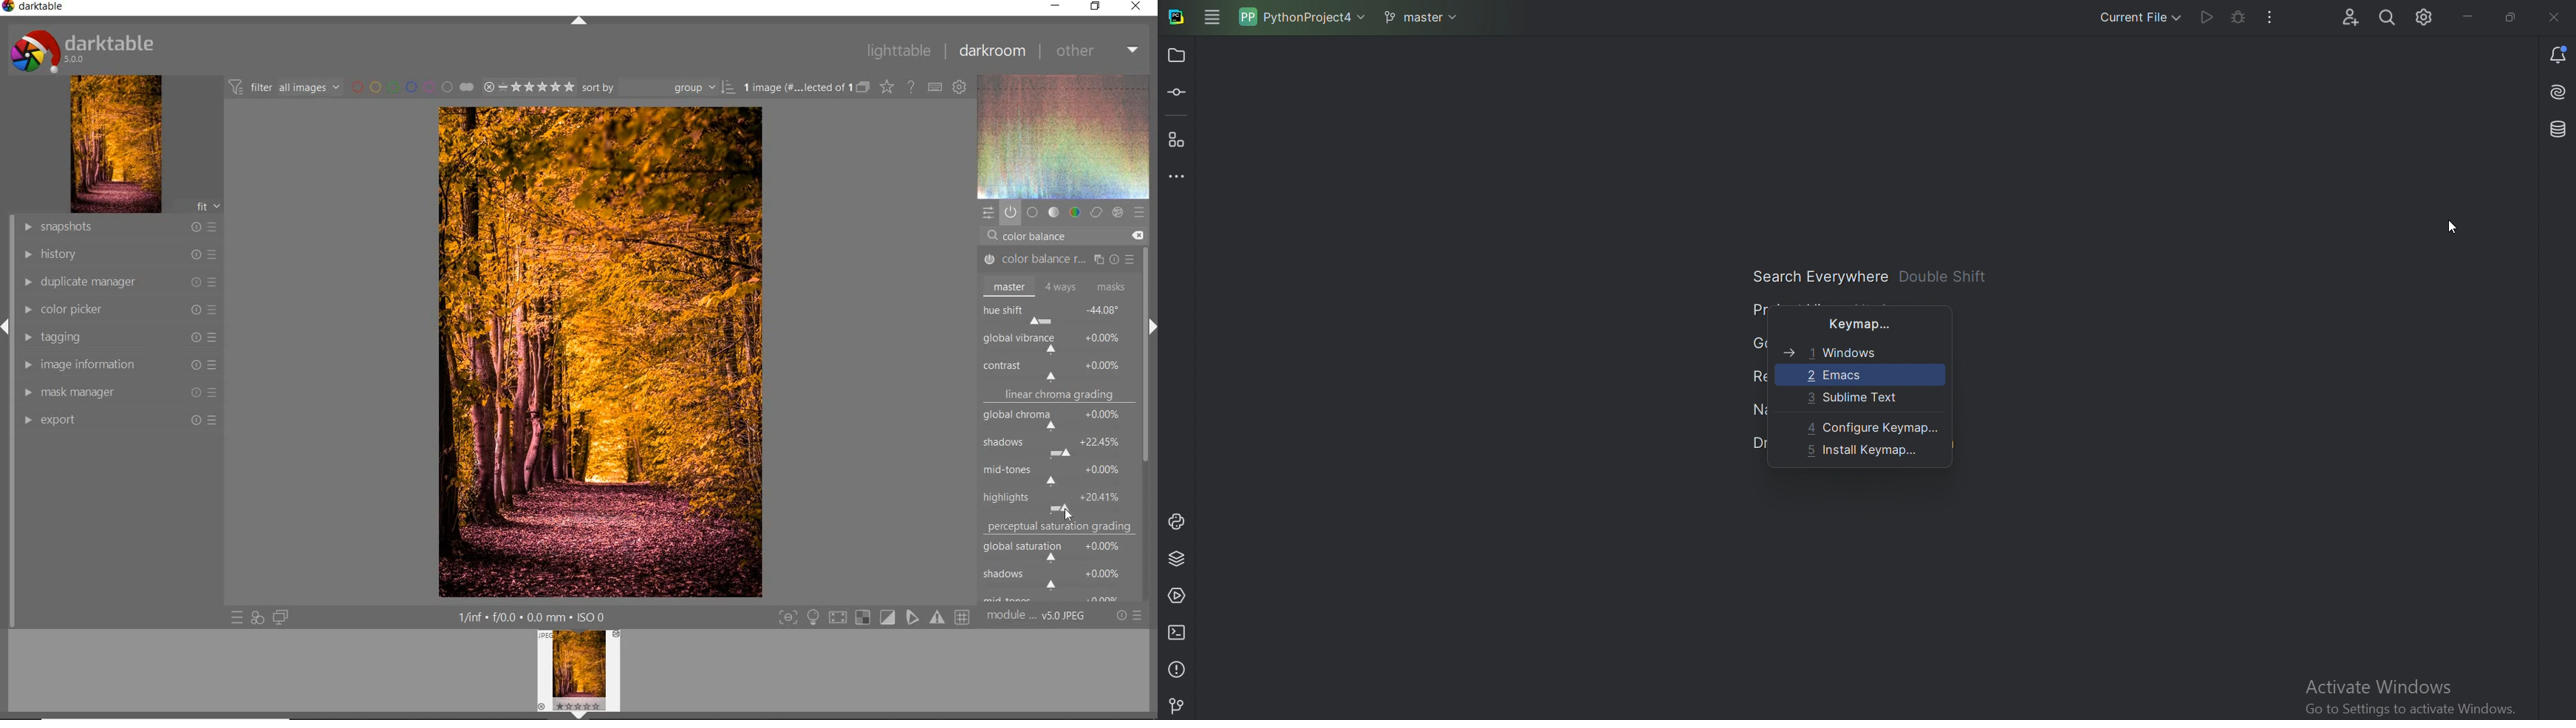  Describe the element at coordinates (278, 617) in the screenshot. I see `display a second darkroom image window` at that location.